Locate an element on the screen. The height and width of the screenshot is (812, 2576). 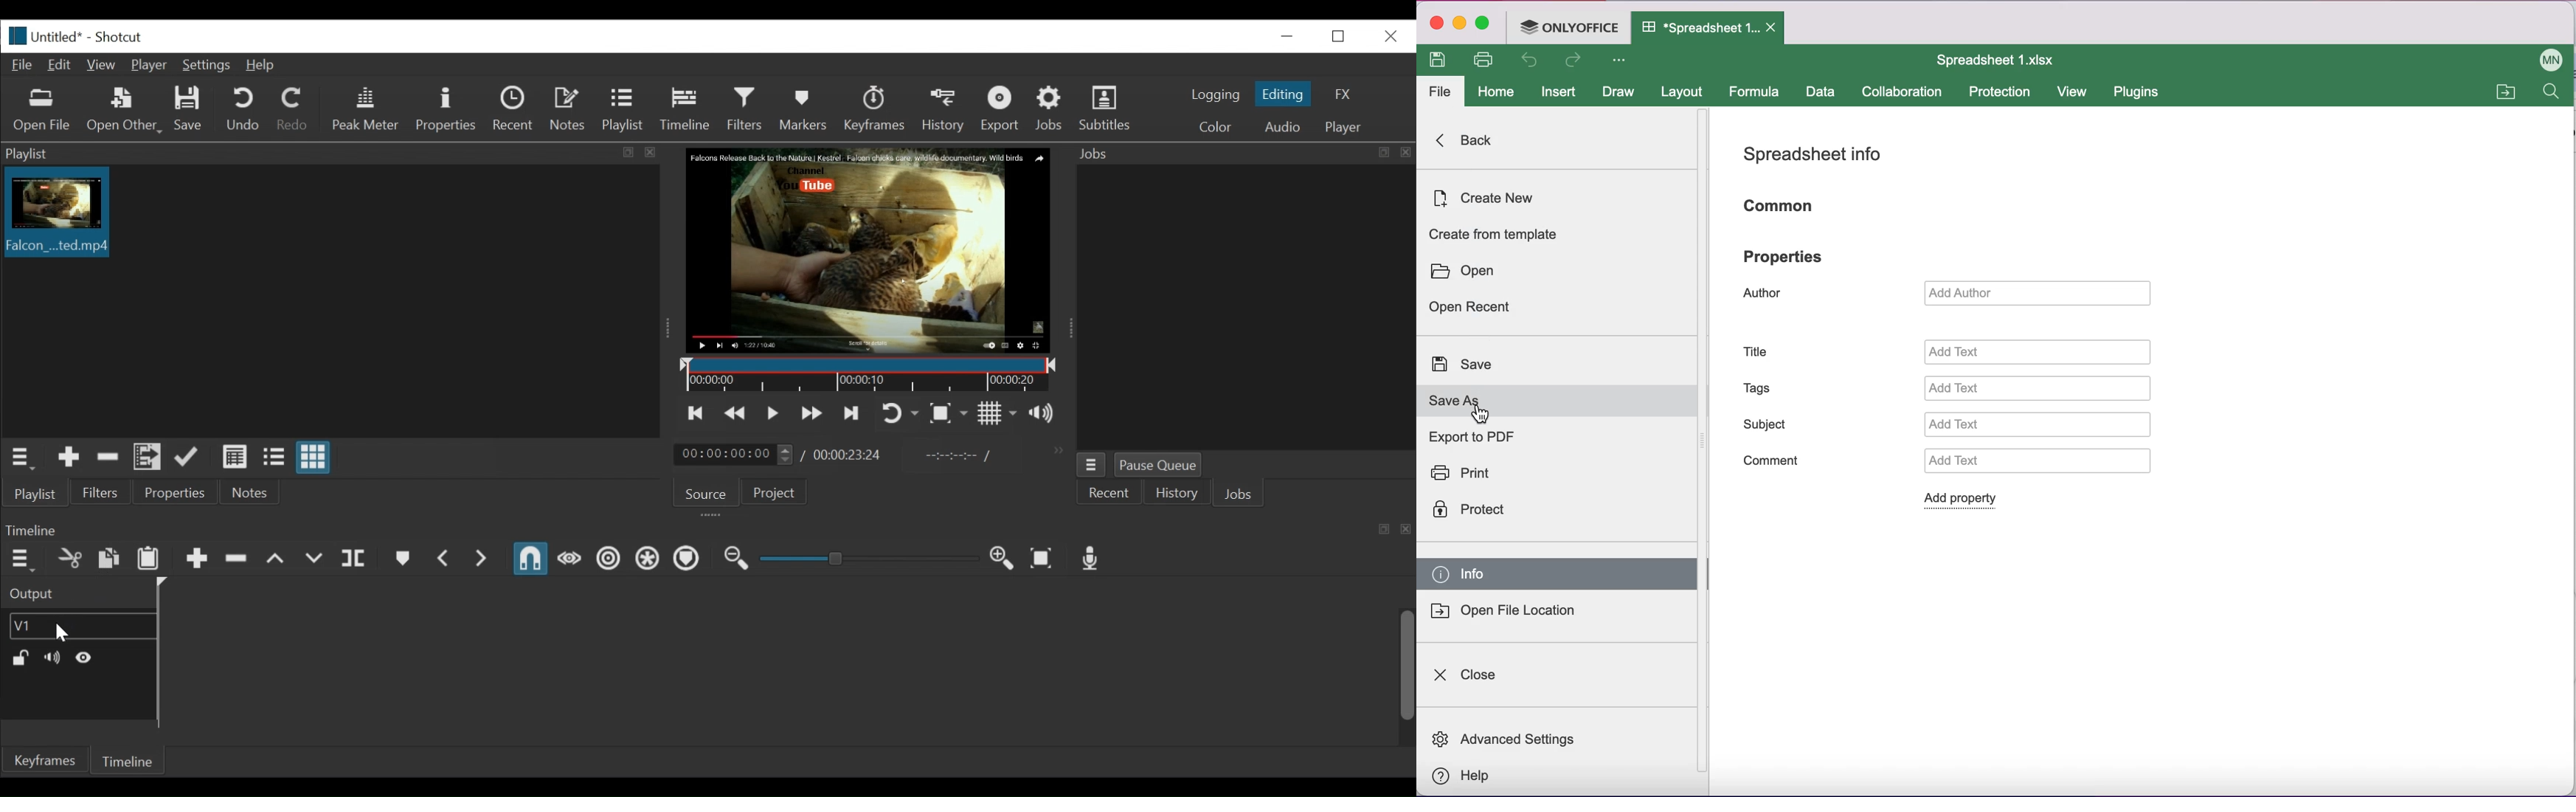
home is located at coordinates (1492, 90).